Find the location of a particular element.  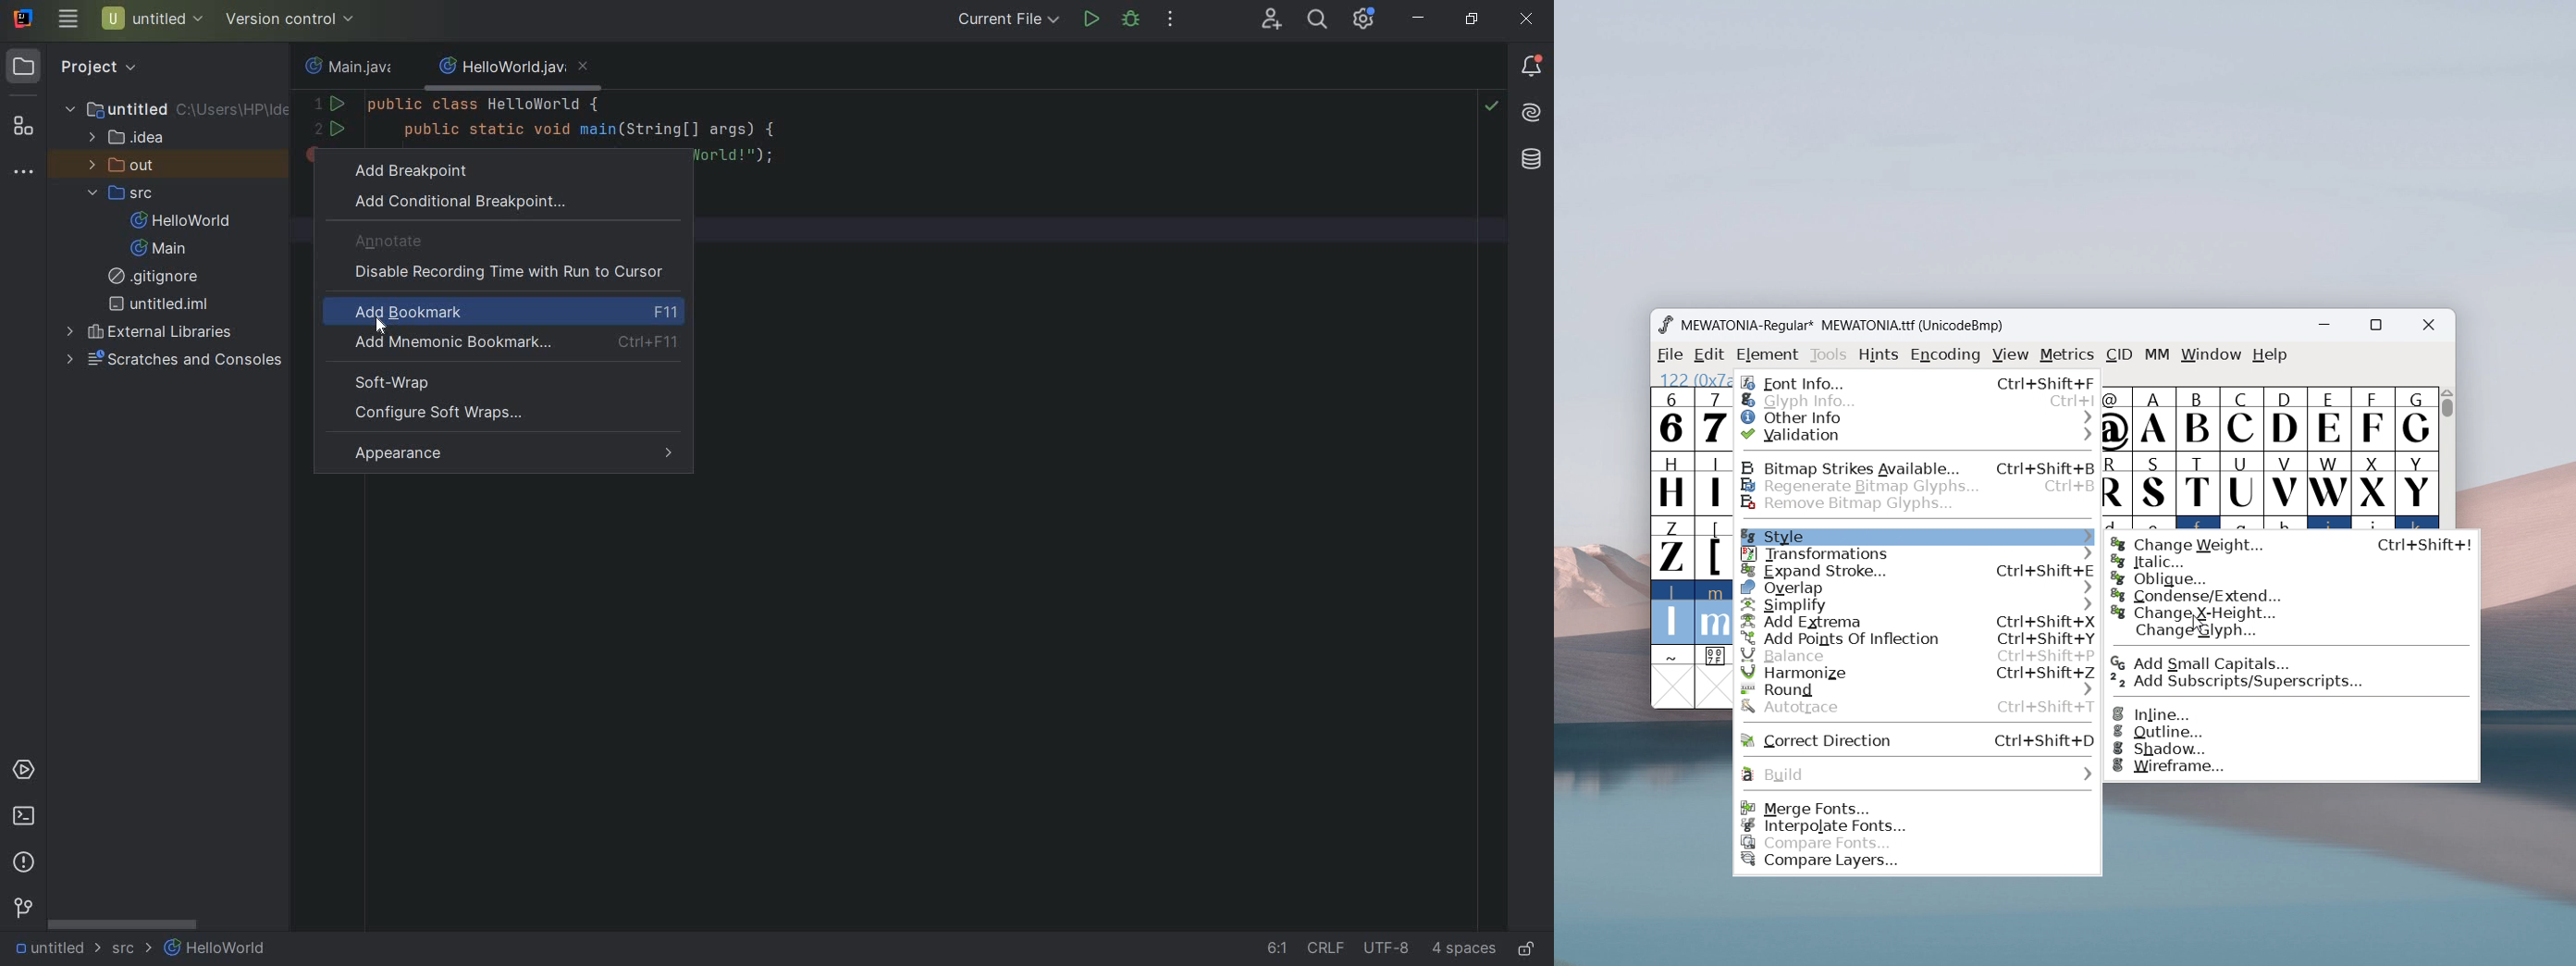

E is located at coordinates (2329, 419).